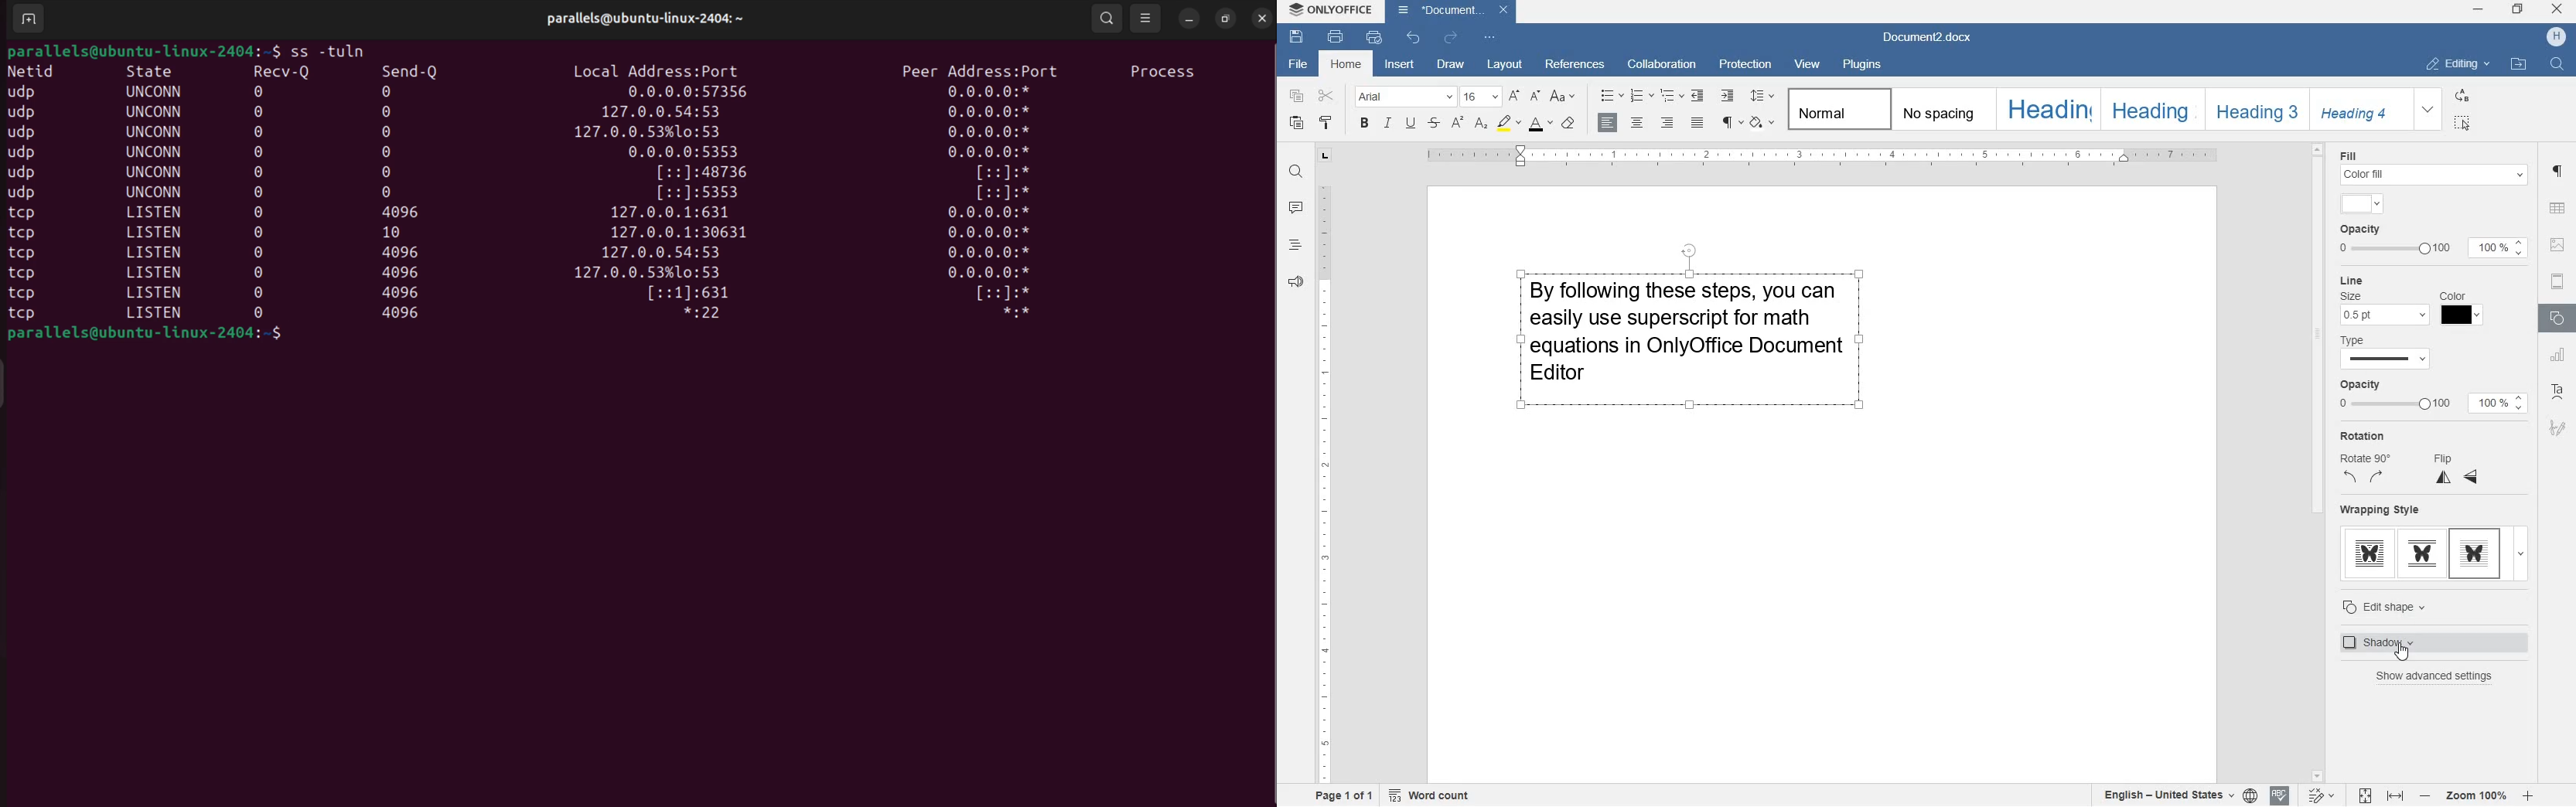 Image resolution: width=2576 pixels, height=812 pixels. Describe the element at coordinates (2559, 247) in the screenshot. I see `image` at that location.